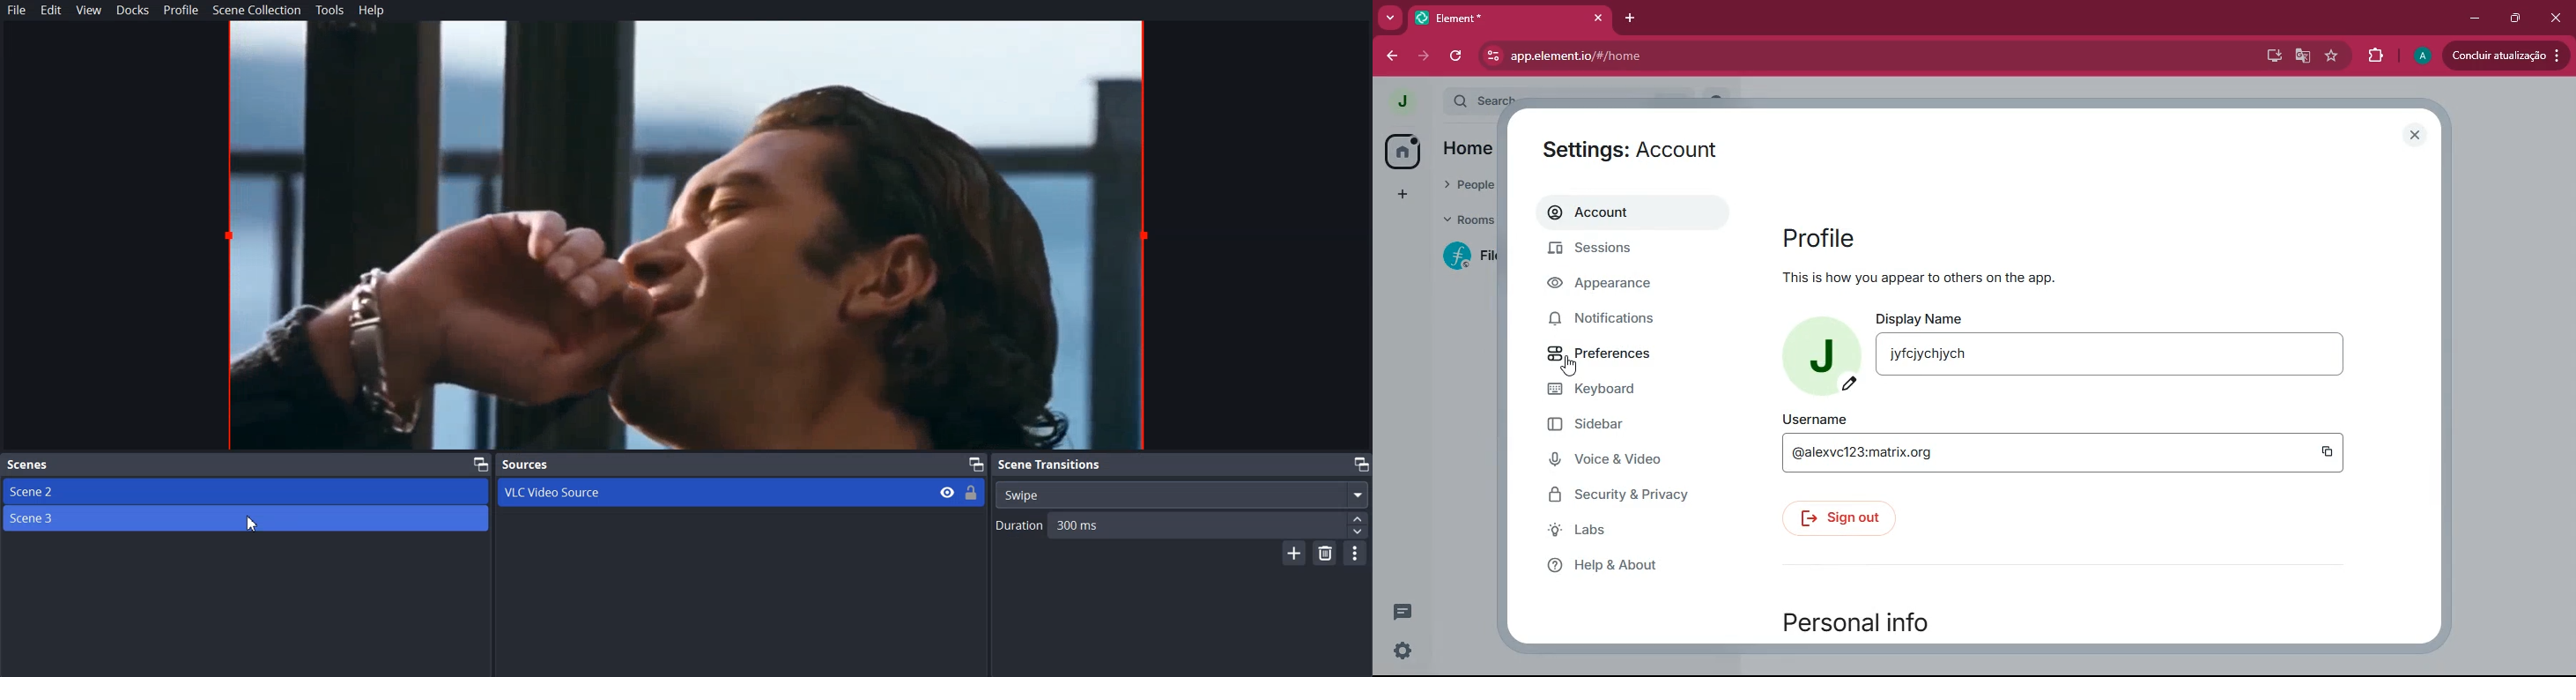 This screenshot has height=700, width=2576. Describe the element at coordinates (711, 492) in the screenshot. I see `VLC Video Source` at that location.